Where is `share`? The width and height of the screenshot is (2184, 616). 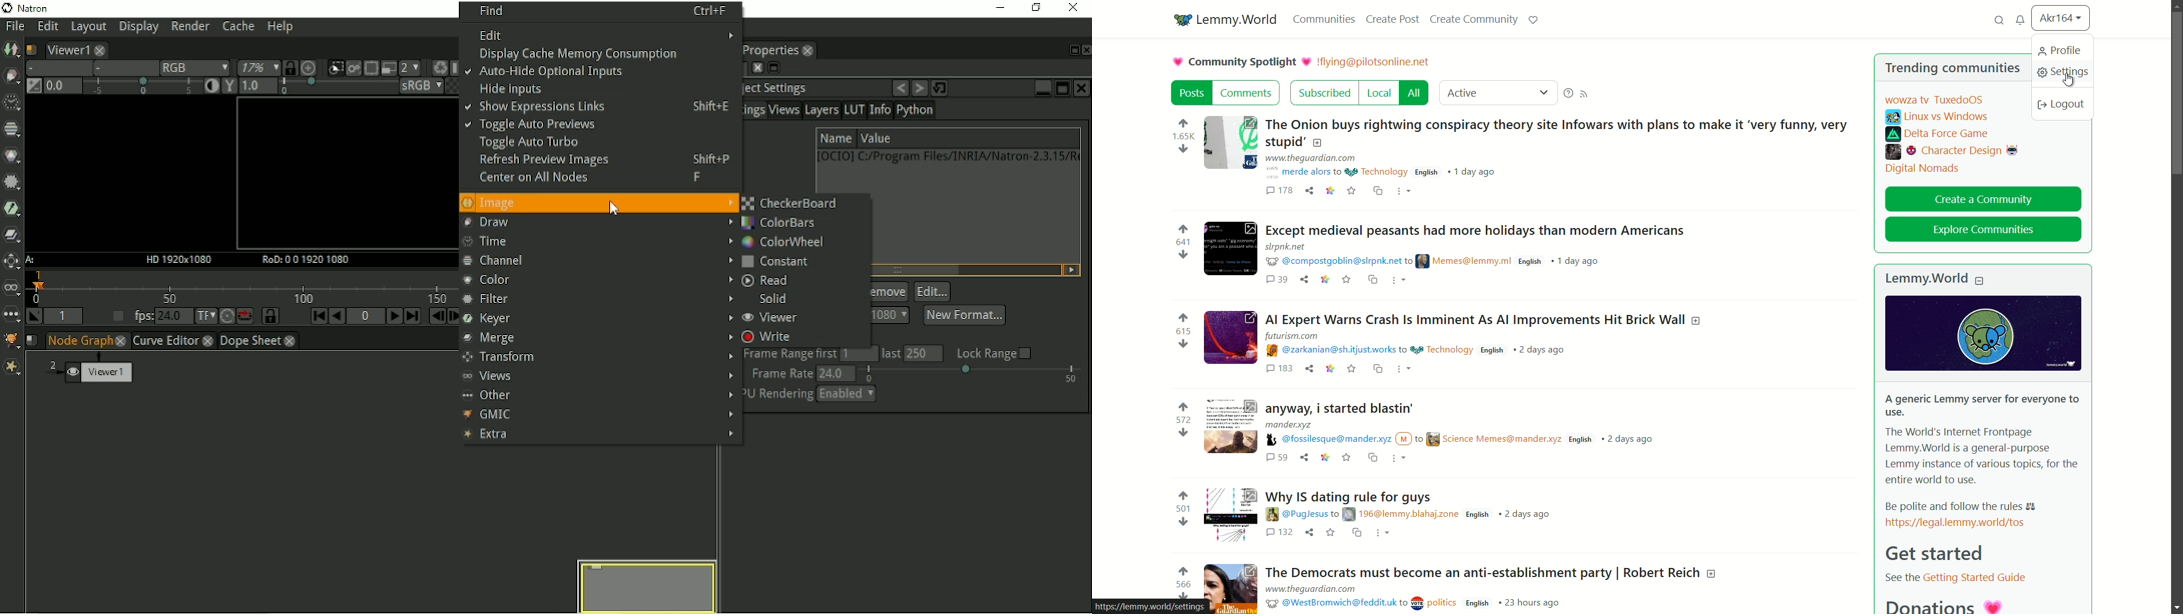
share is located at coordinates (1303, 457).